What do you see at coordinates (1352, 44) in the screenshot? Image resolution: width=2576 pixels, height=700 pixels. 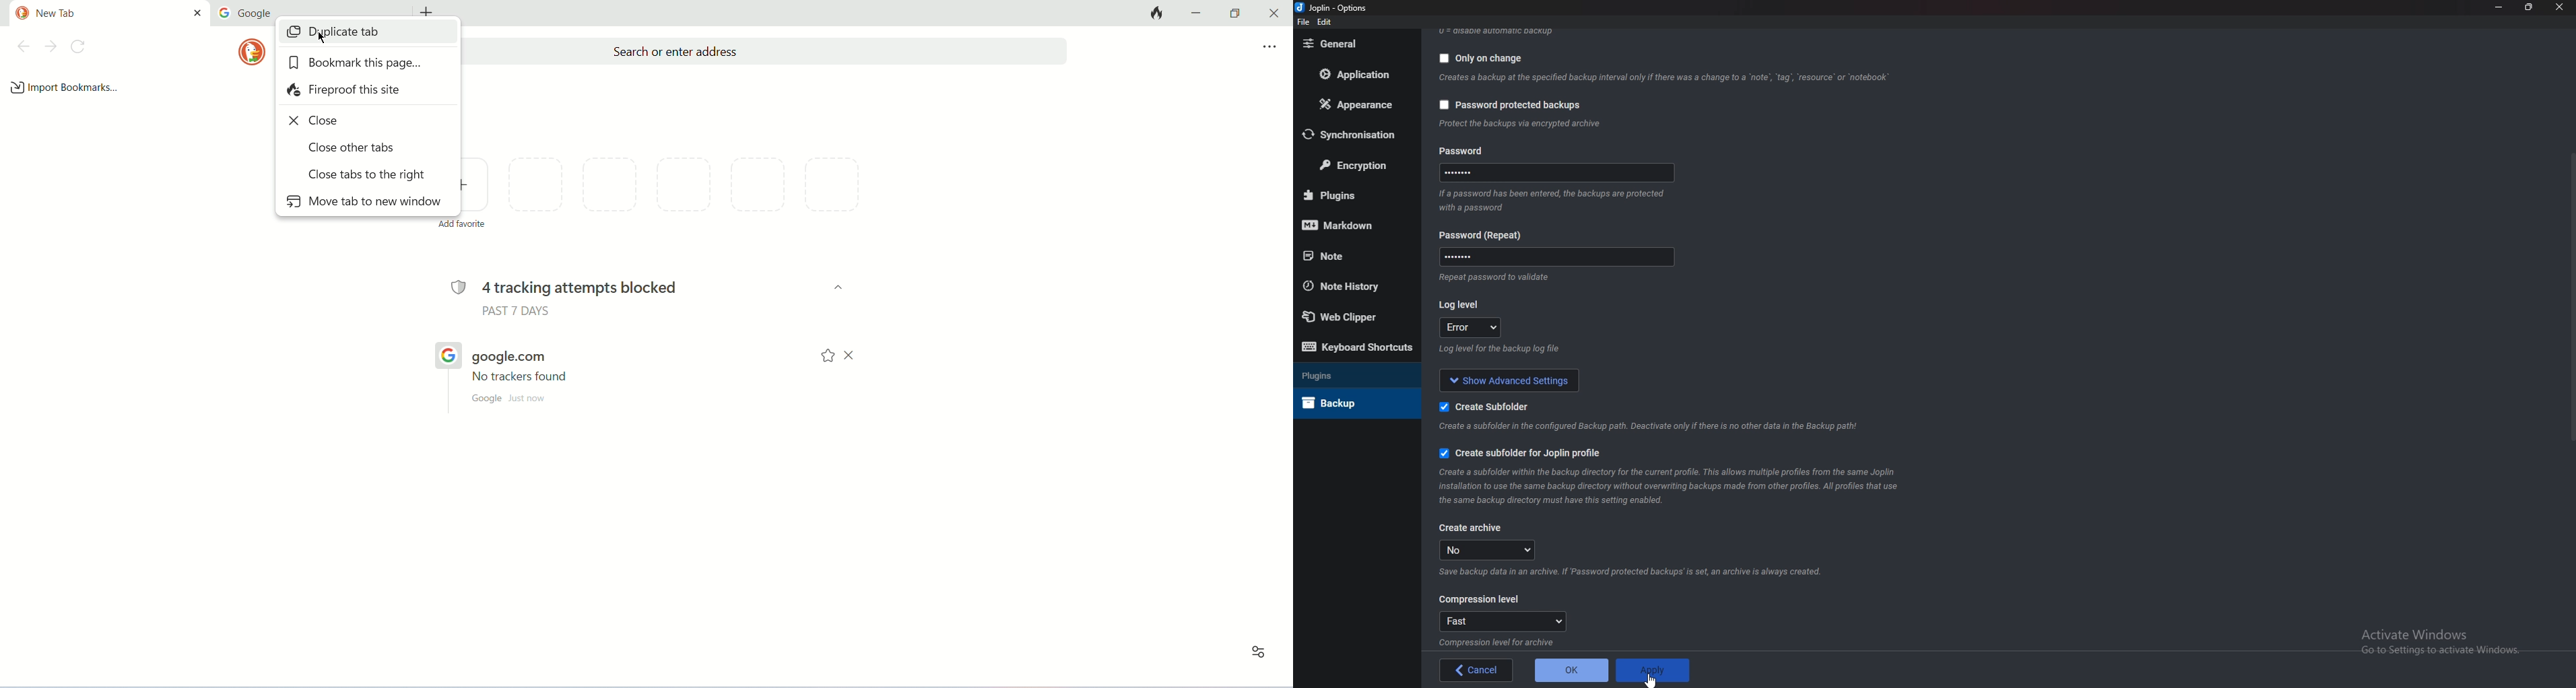 I see `General` at bounding box center [1352, 44].